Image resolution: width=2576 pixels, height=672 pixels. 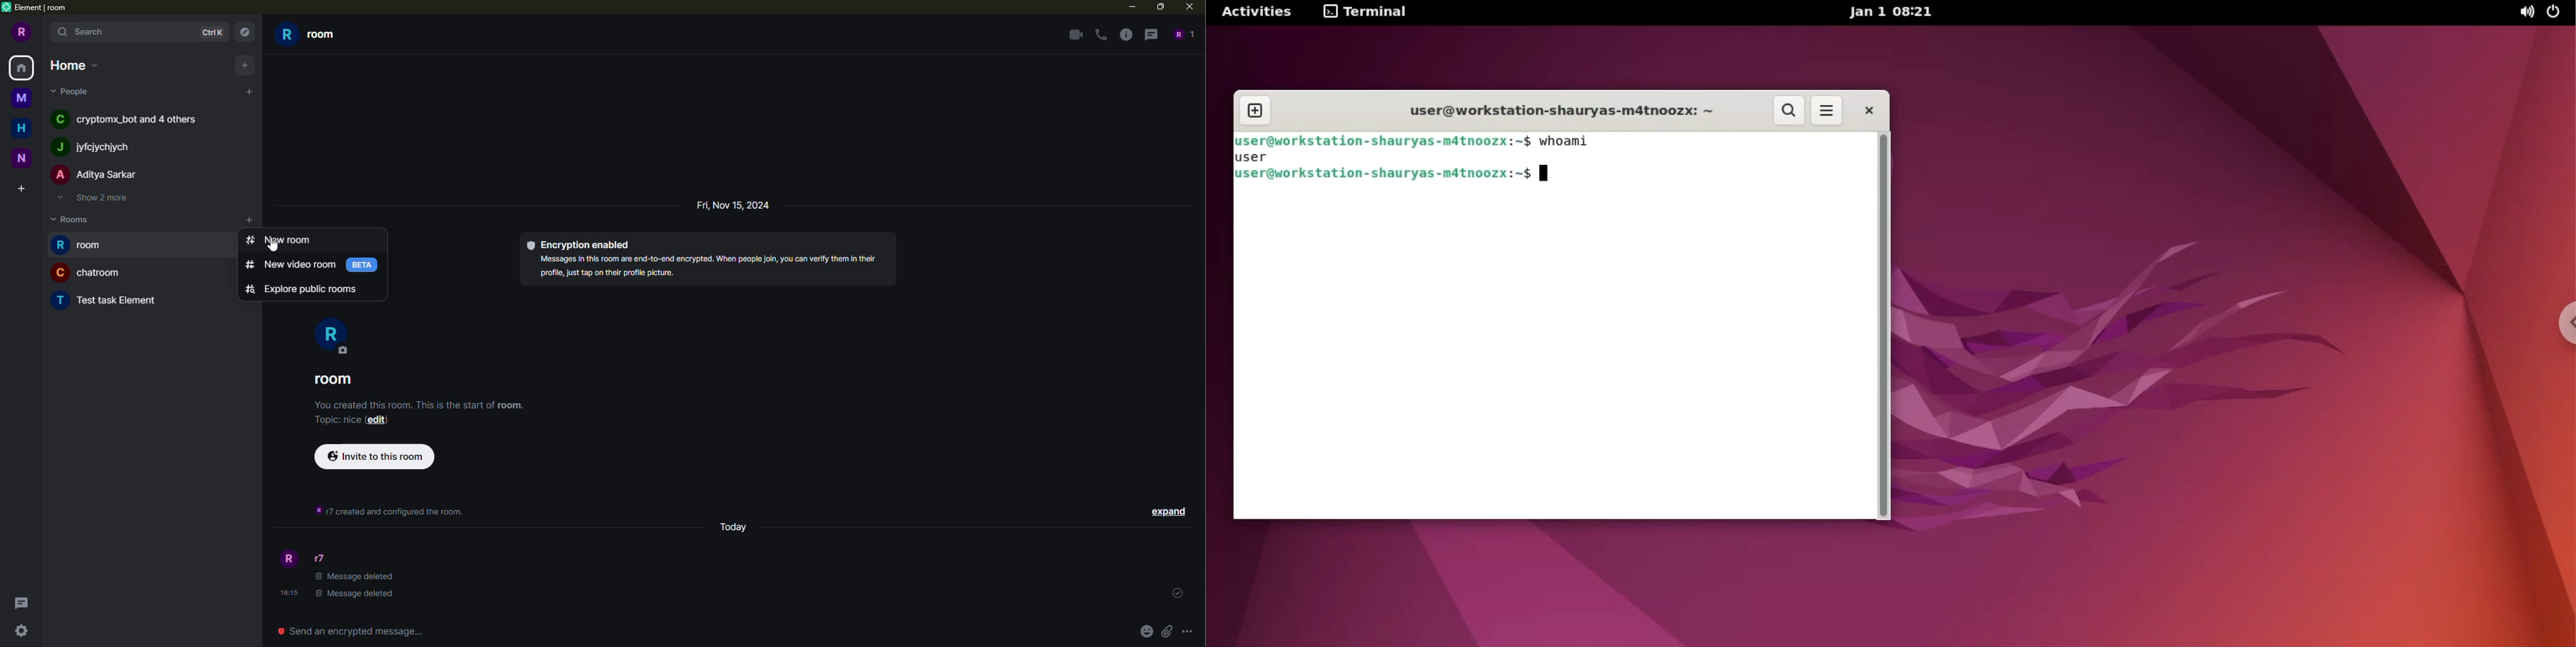 I want to click on quick settings, so click(x=21, y=631).